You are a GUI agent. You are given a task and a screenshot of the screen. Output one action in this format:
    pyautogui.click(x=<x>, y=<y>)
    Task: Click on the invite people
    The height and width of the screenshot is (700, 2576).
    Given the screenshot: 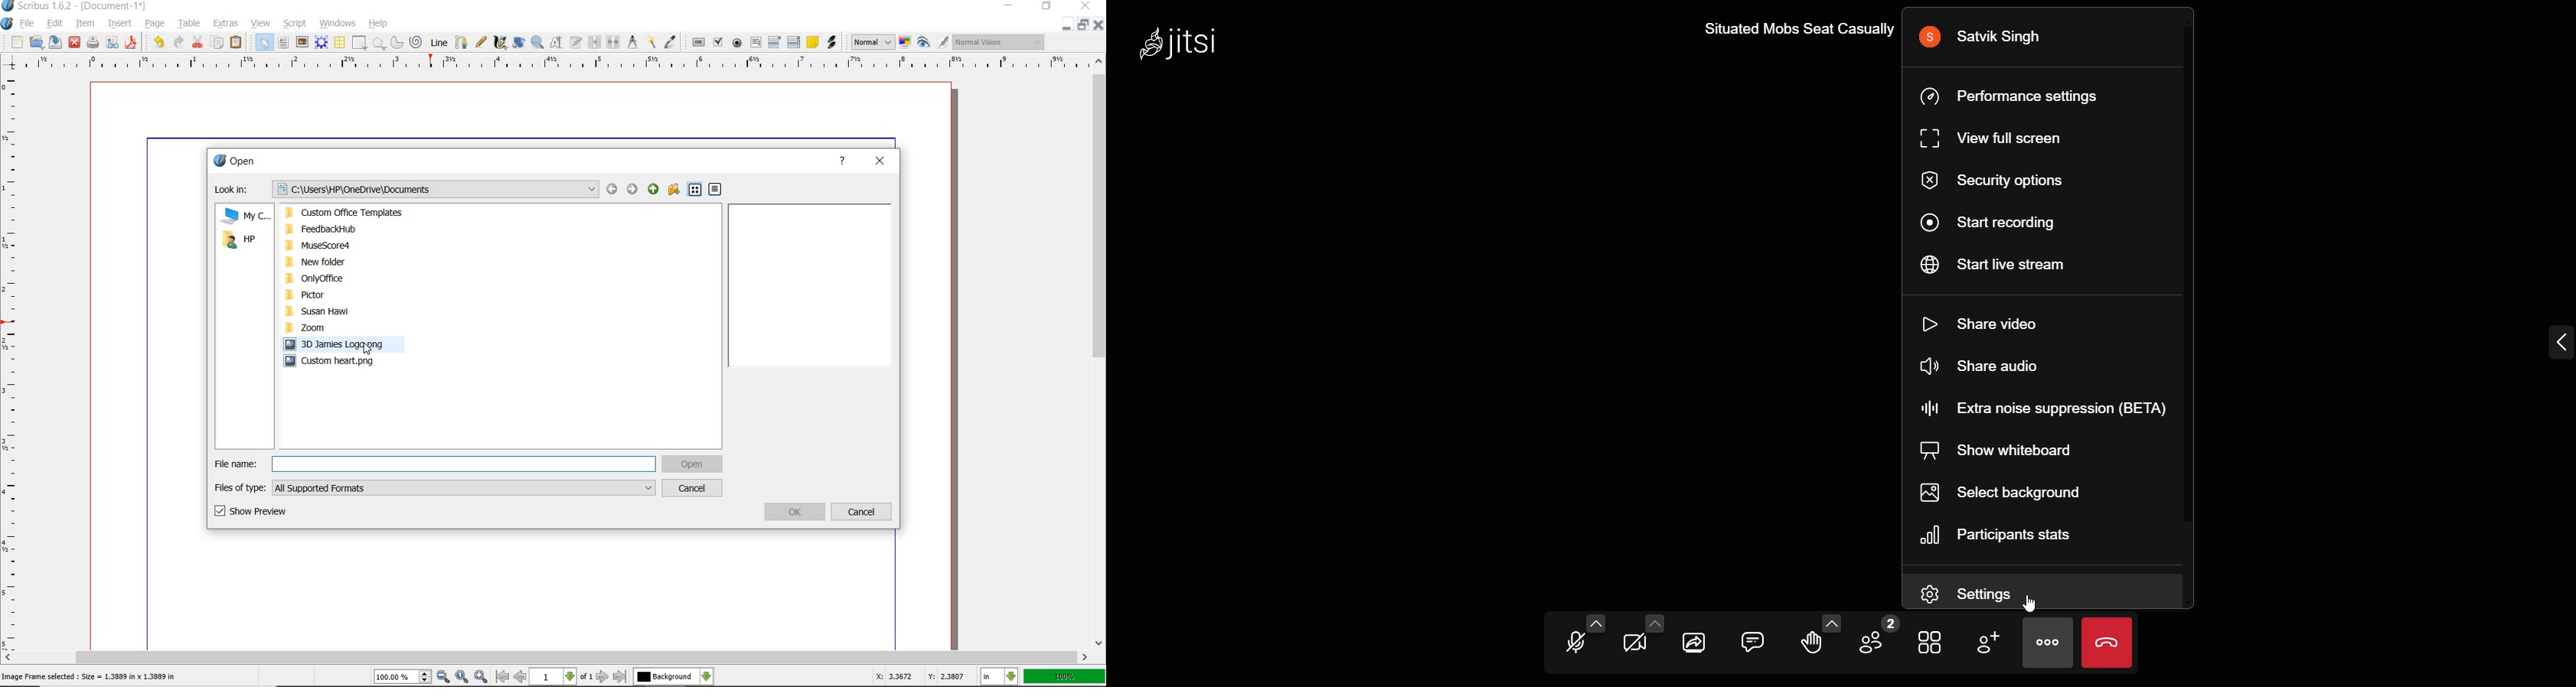 What is the action you would take?
    pyautogui.click(x=1989, y=641)
    